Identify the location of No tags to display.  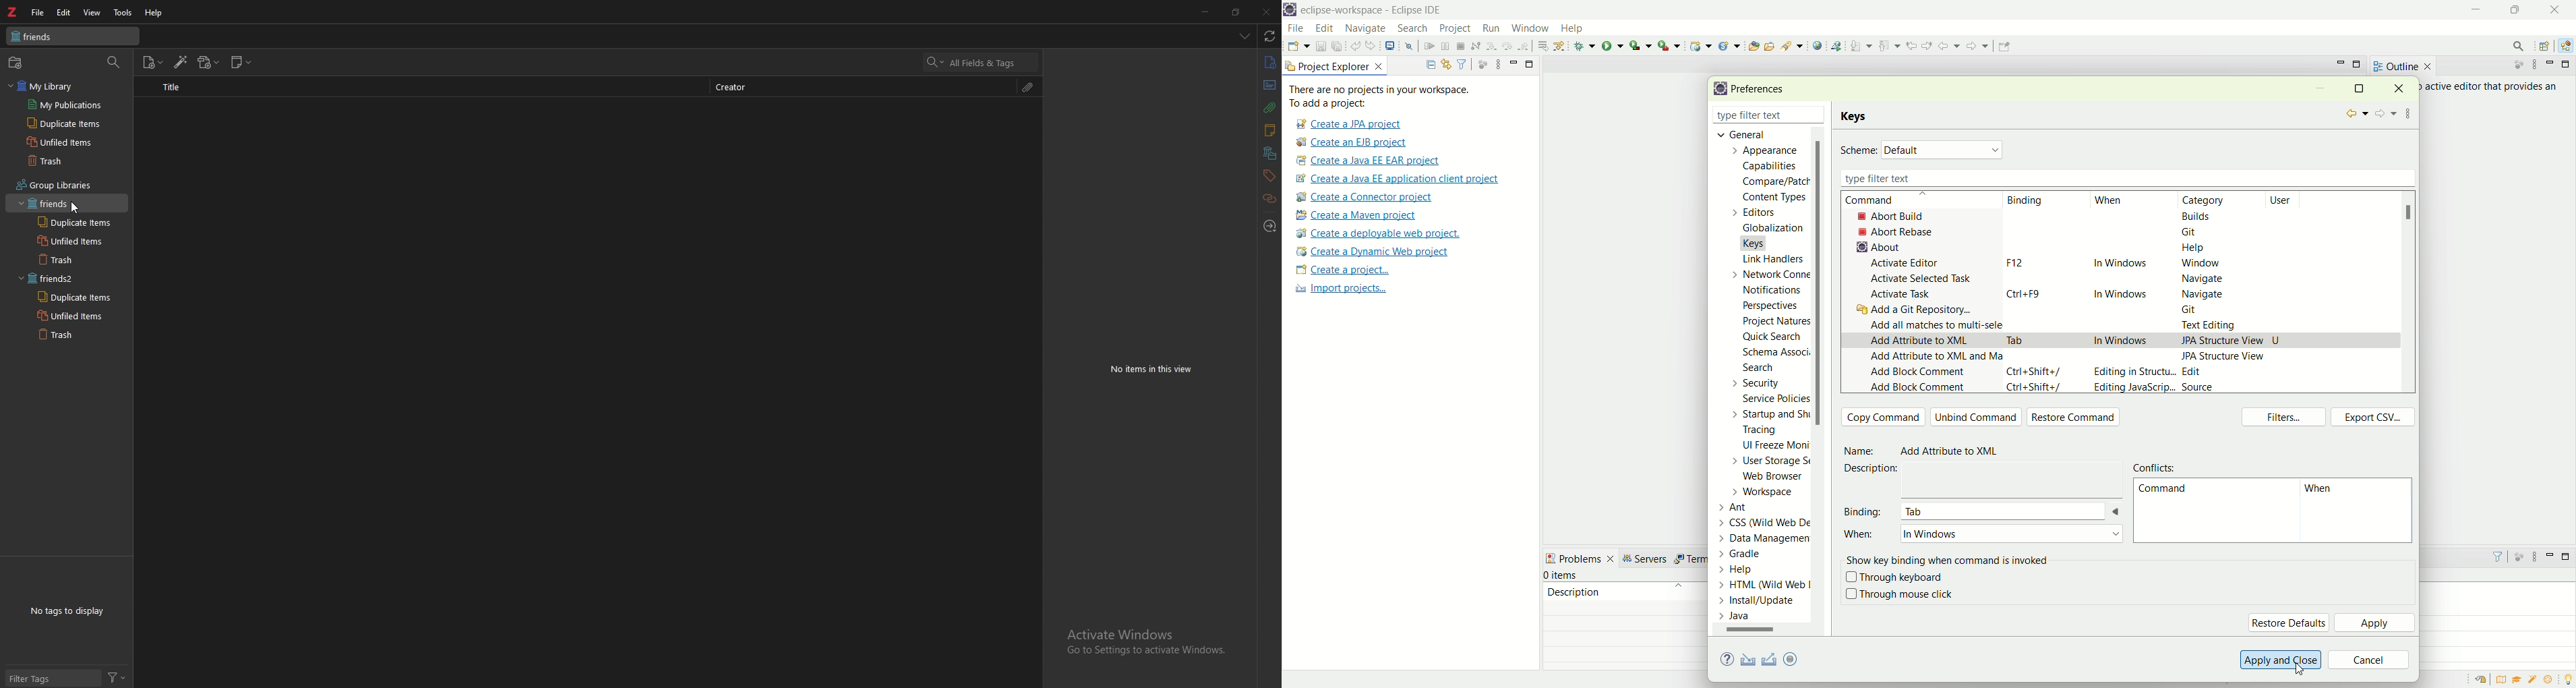
(69, 611).